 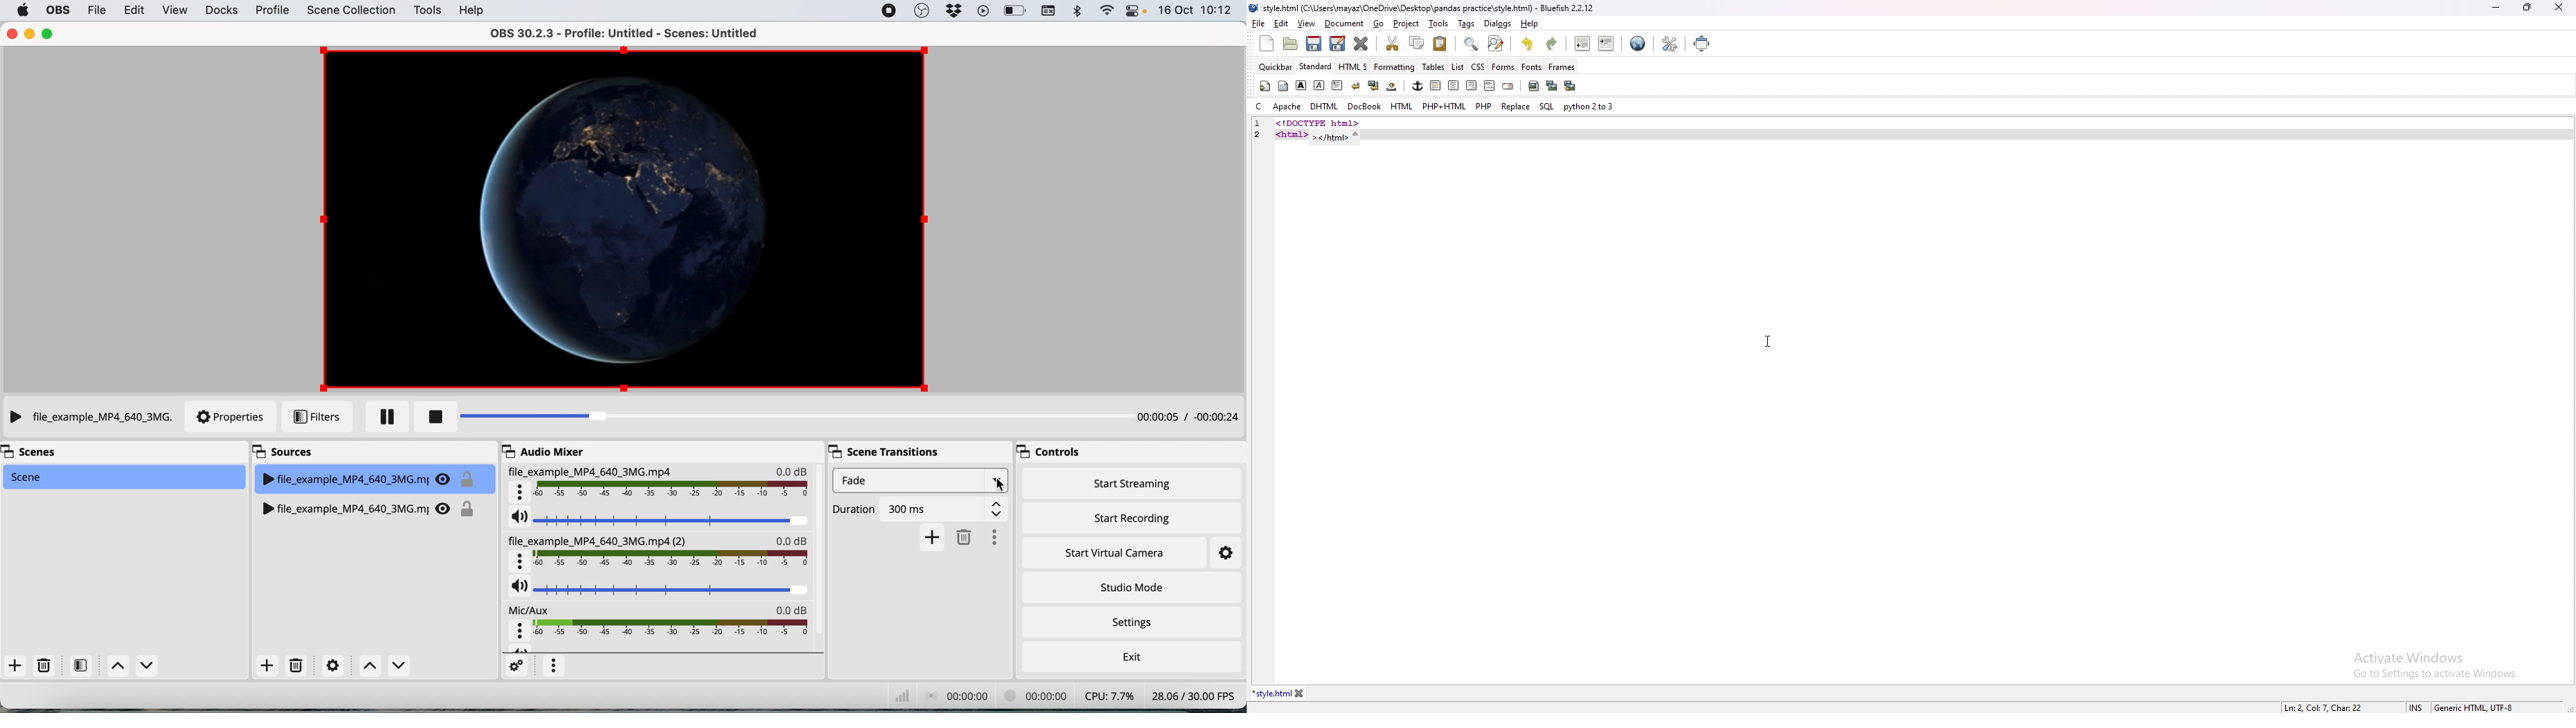 What do you see at coordinates (900, 696) in the screenshot?
I see `network` at bounding box center [900, 696].